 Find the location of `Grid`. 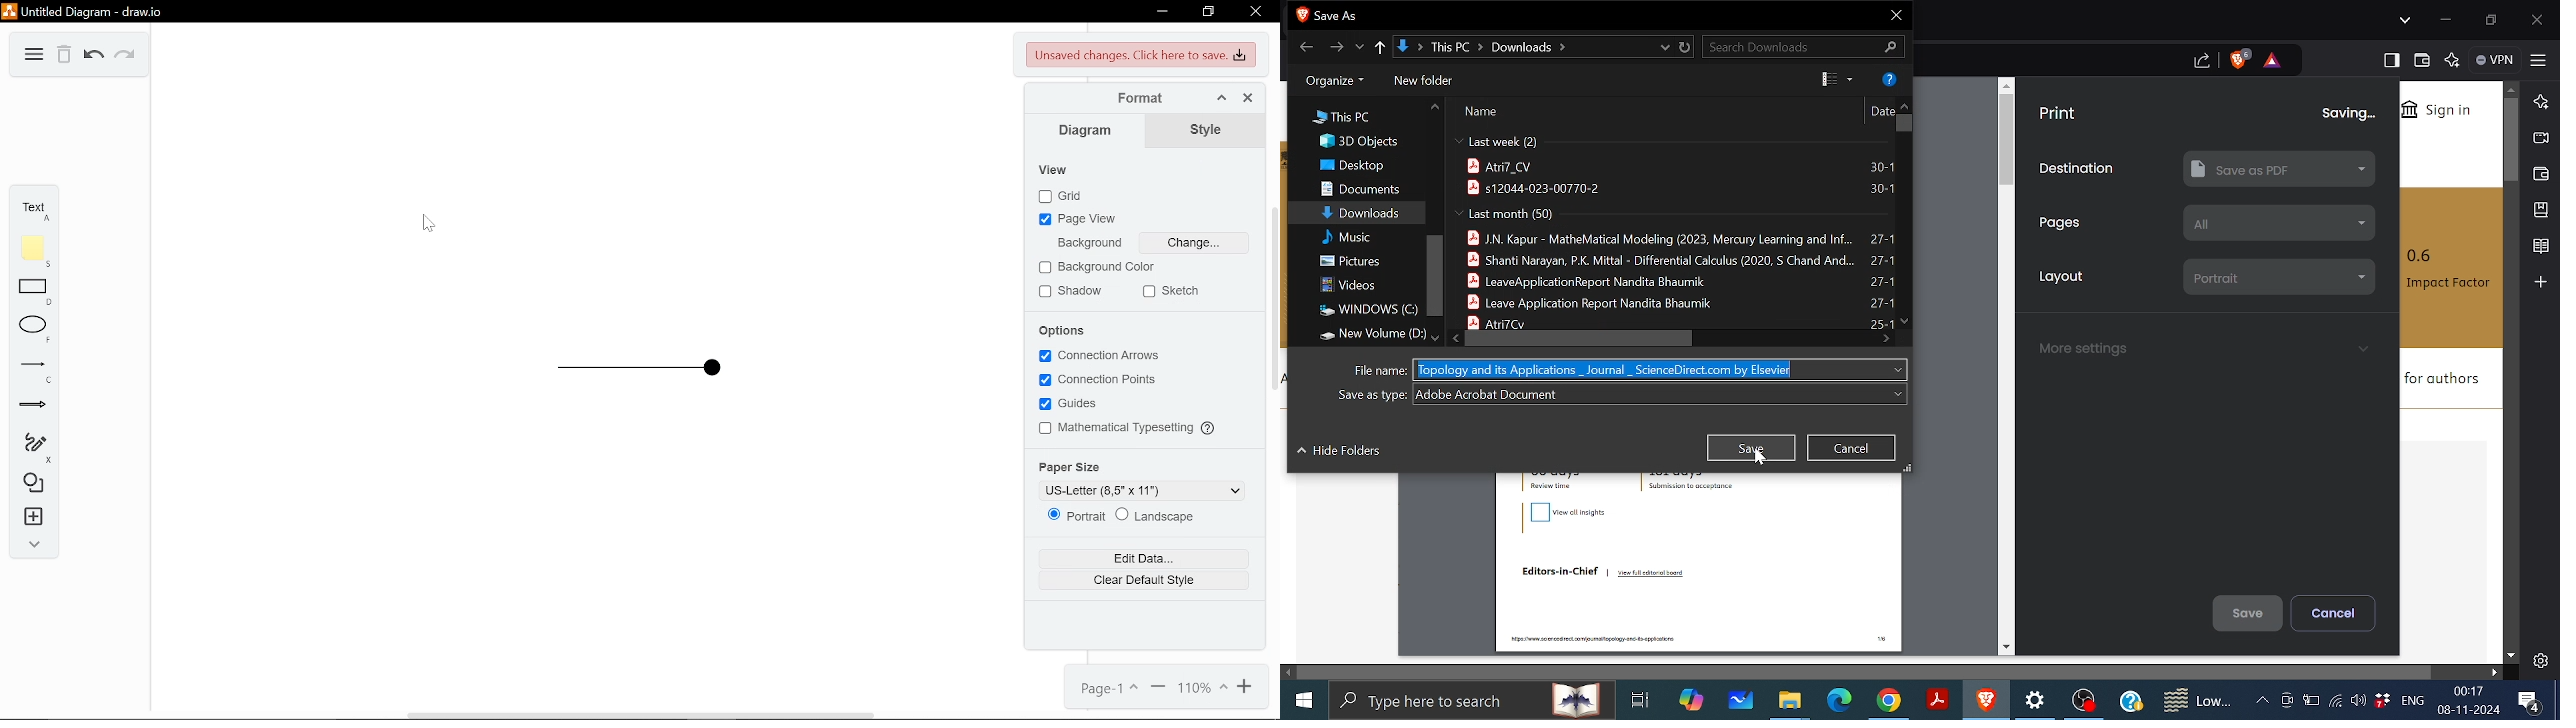

Grid is located at coordinates (1060, 197).